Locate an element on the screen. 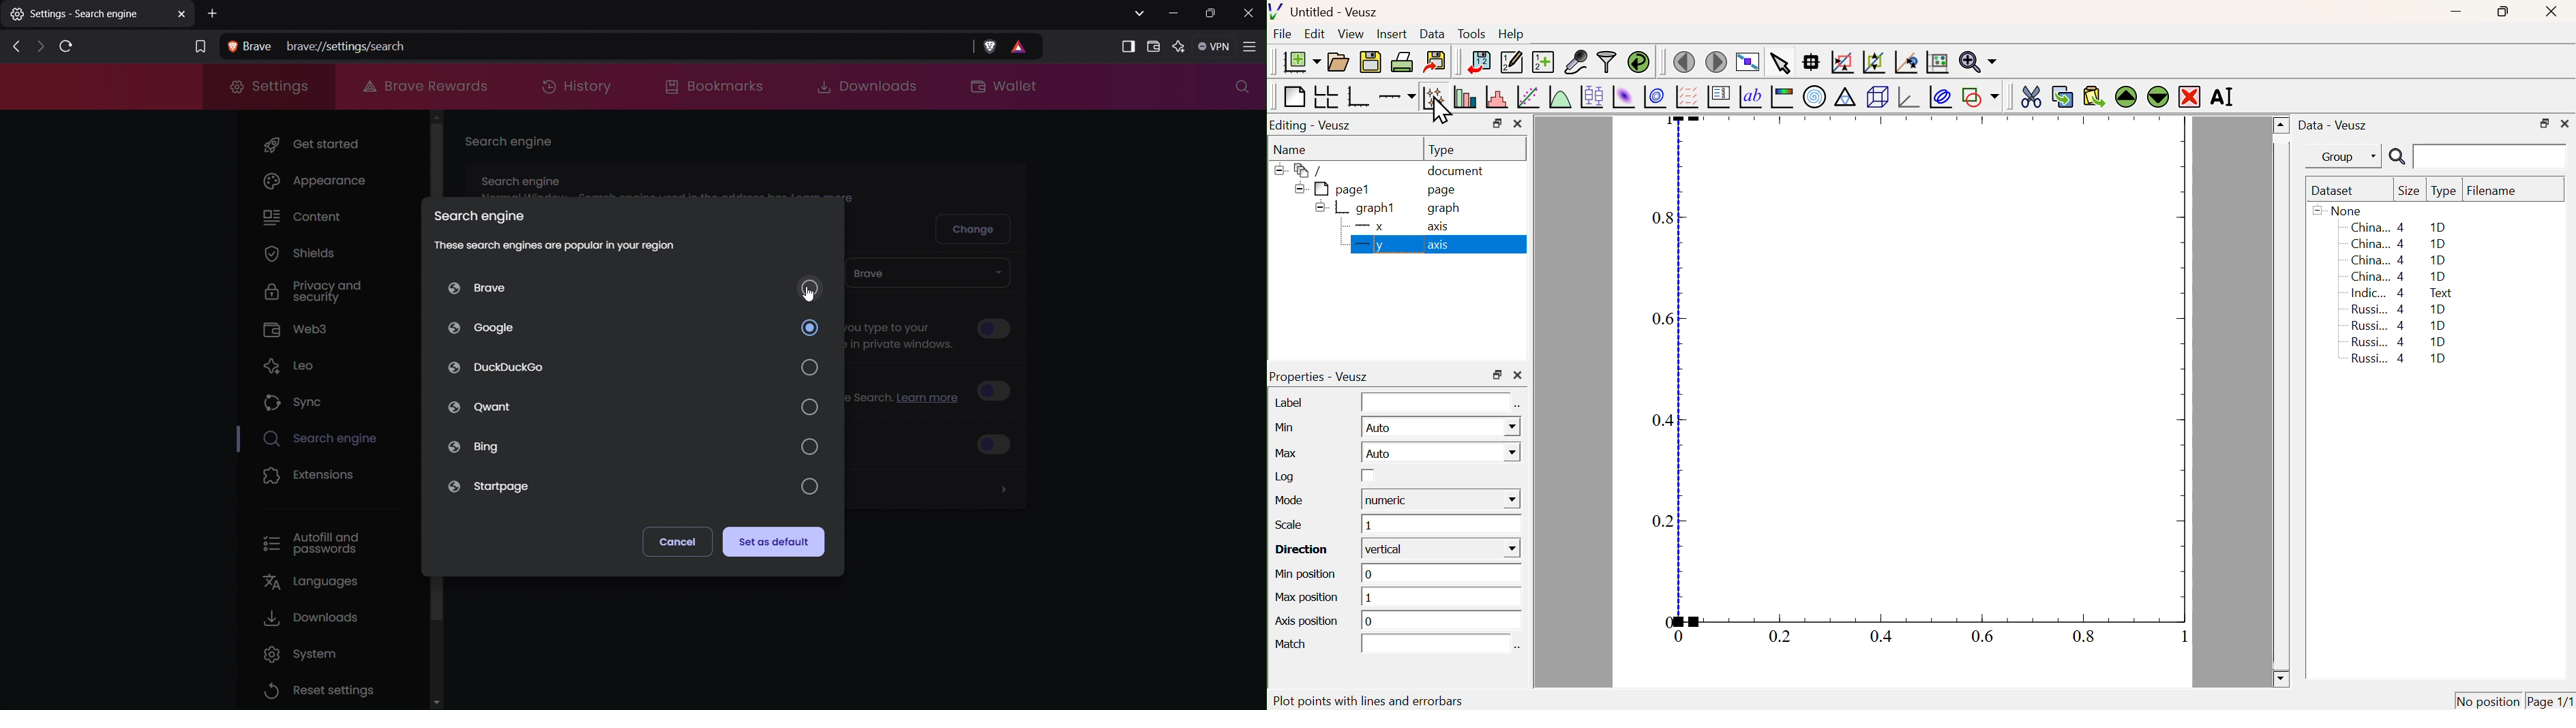  Rename is located at coordinates (2224, 96).